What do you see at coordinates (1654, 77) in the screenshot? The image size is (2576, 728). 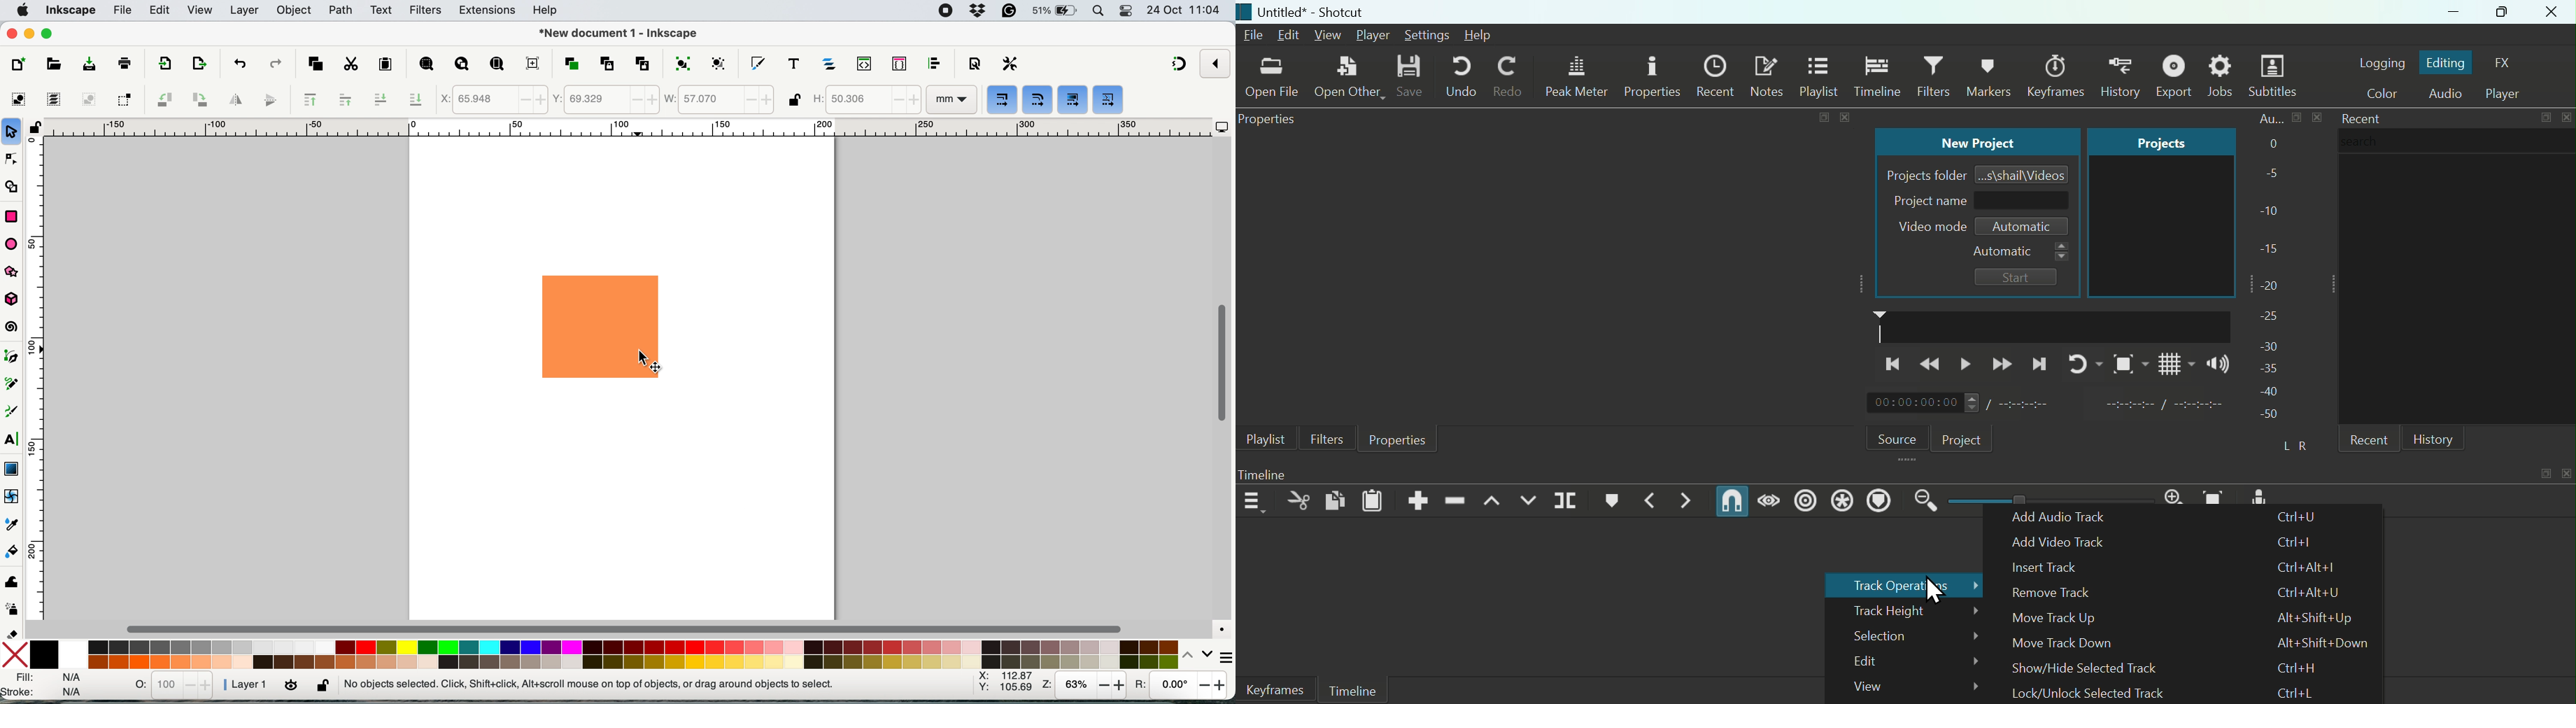 I see `Properties` at bounding box center [1654, 77].